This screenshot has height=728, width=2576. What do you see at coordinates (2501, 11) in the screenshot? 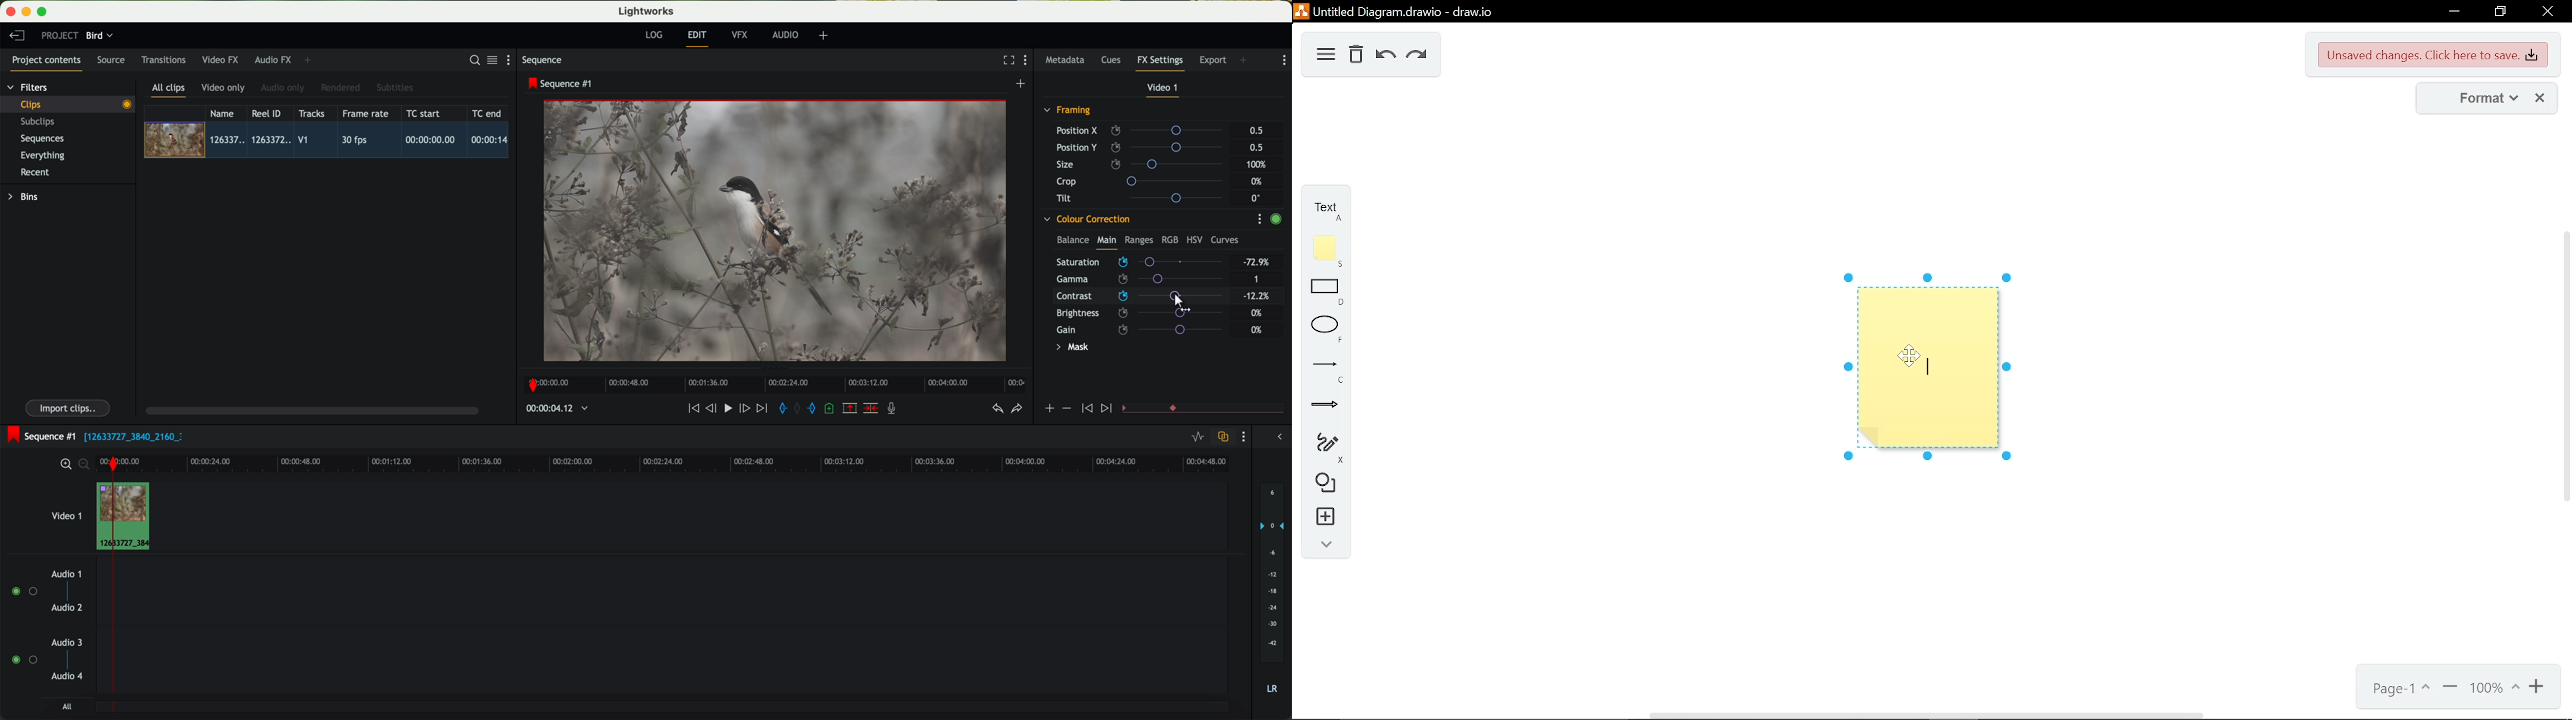
I see `restore down` at bounding box center [2501, 11].